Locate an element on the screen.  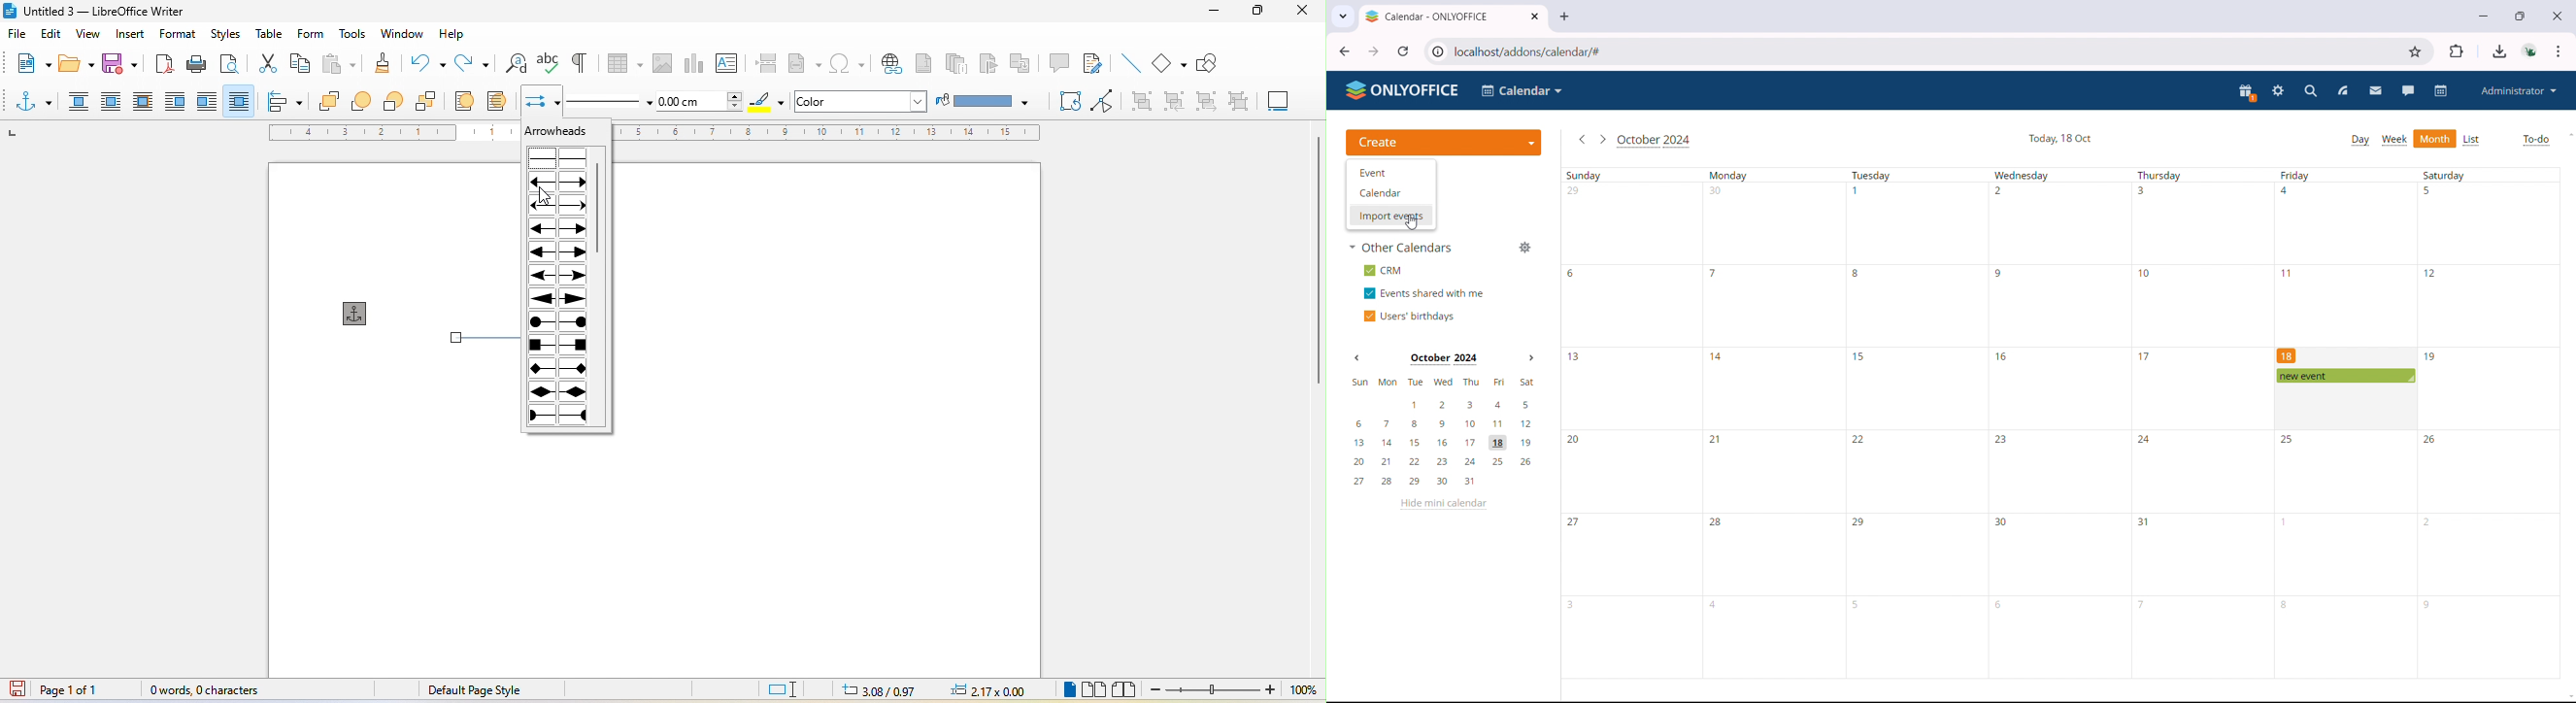
diamond is located at coordinates (561, 391).